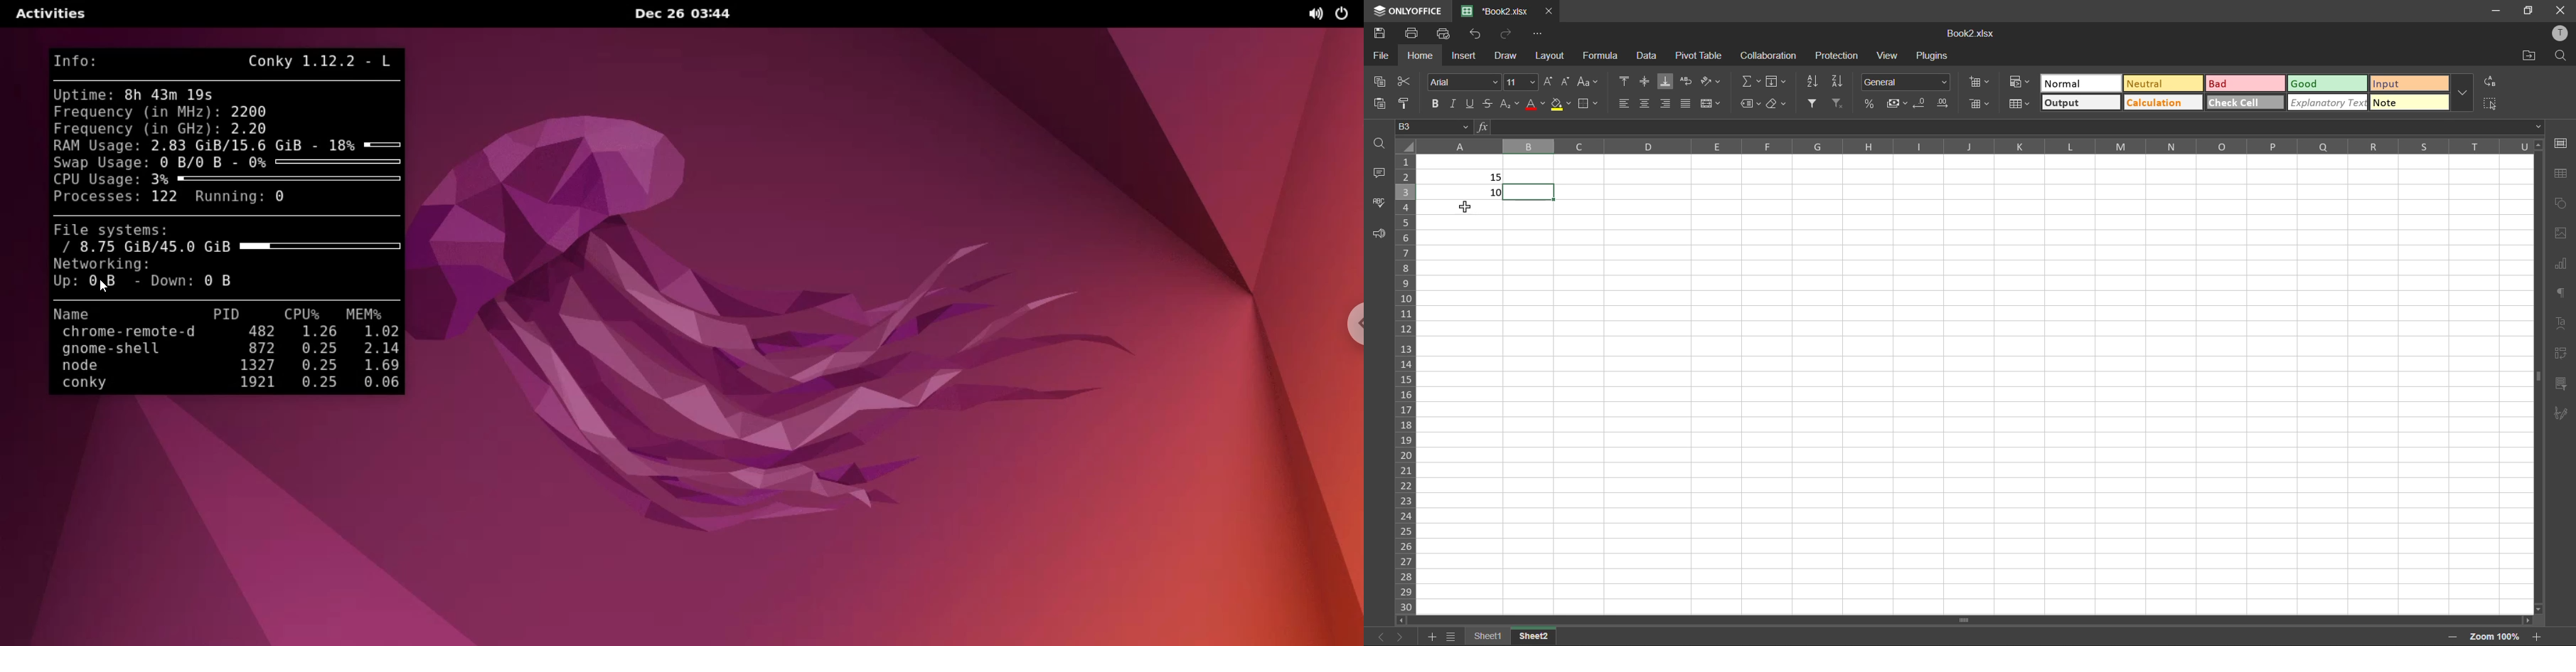  Describe the element at coordinates (1944, 104) in the screenshot. I see `increase decimal` at that location.